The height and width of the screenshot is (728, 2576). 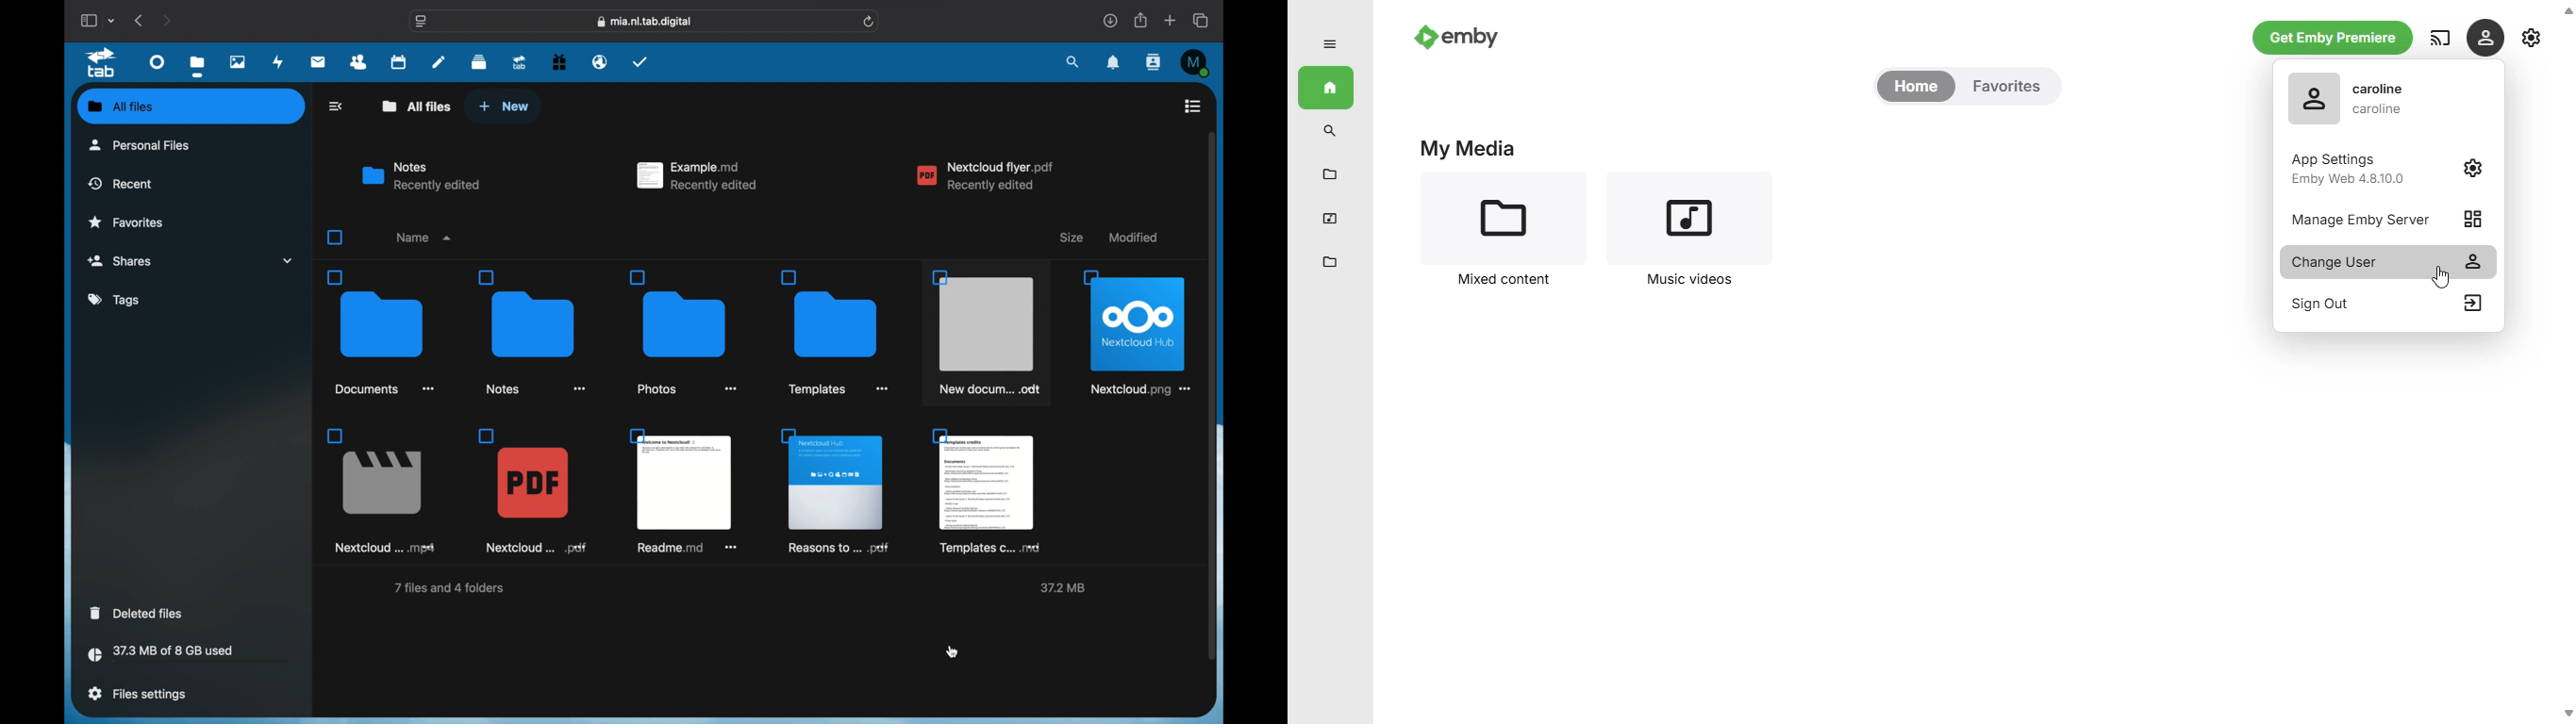 I want to click on mail, so click(x=319, y=63).